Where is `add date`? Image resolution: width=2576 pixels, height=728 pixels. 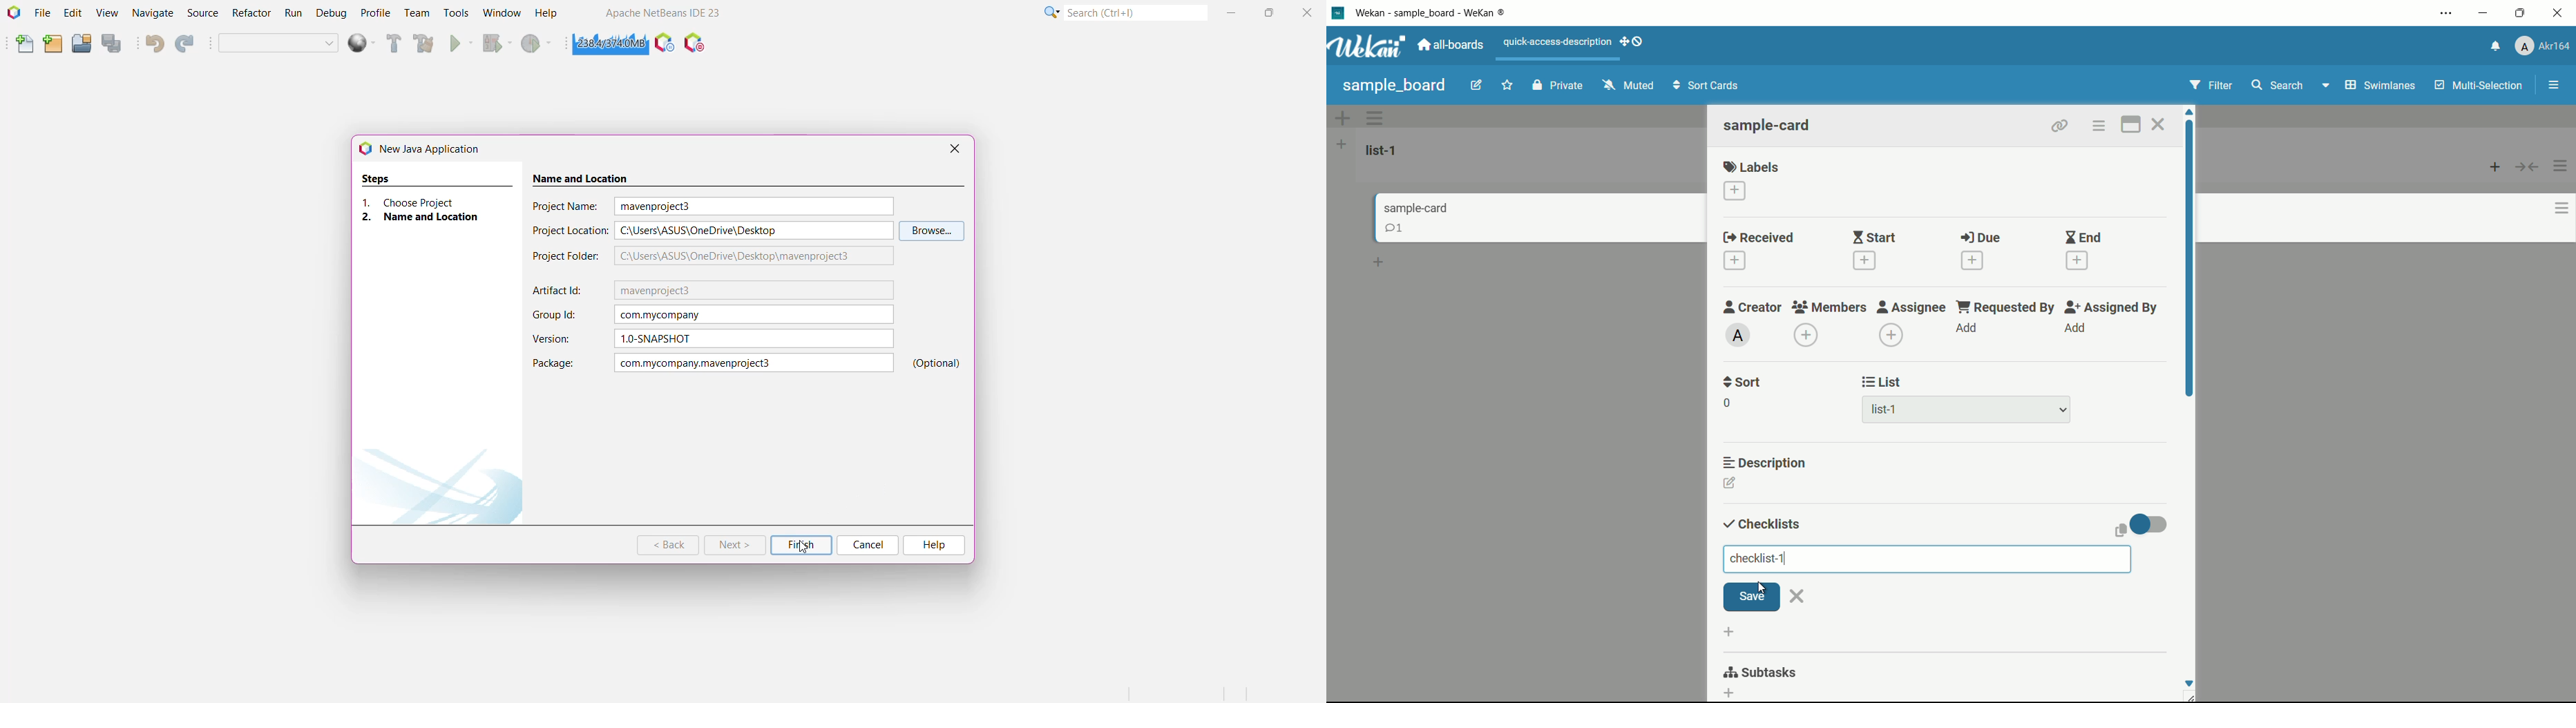 add date is located at coordinates (1972, 261).